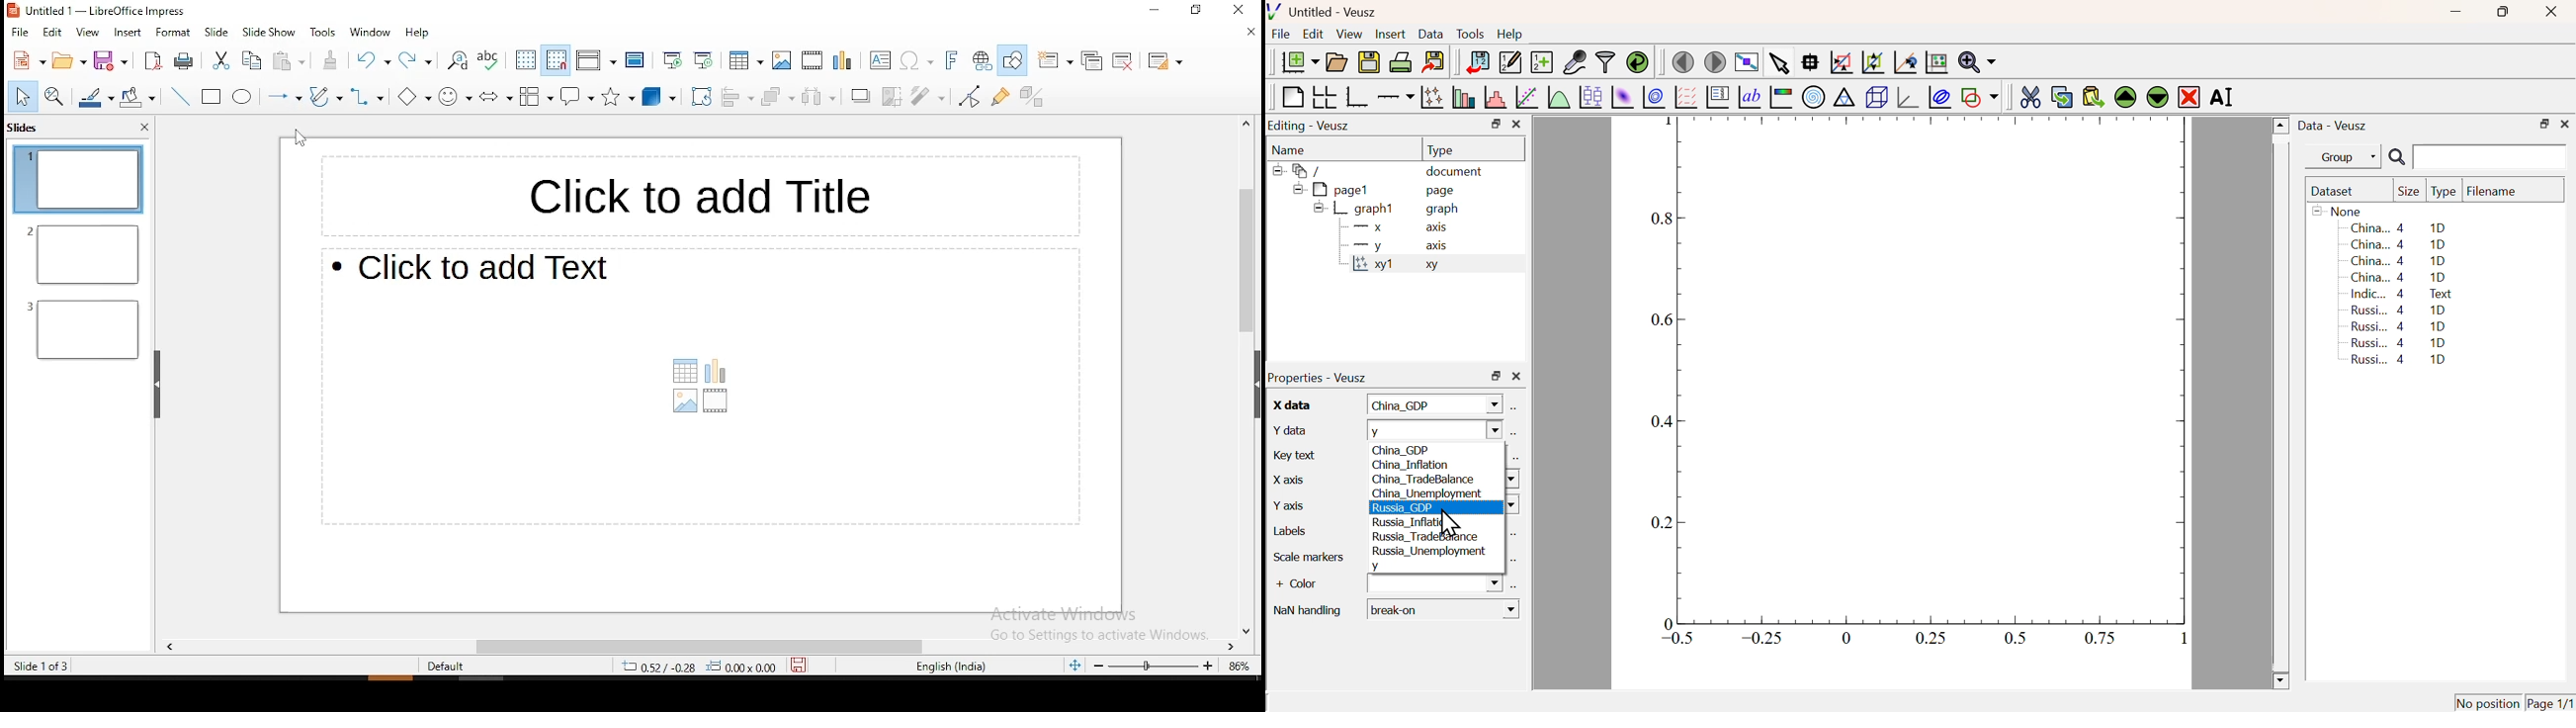 The height and width of the screenshot is (728, 2576). What do you see at coordinates (252, 61) in the screenshot?
I see `copy` at bounding box center [252, 61].